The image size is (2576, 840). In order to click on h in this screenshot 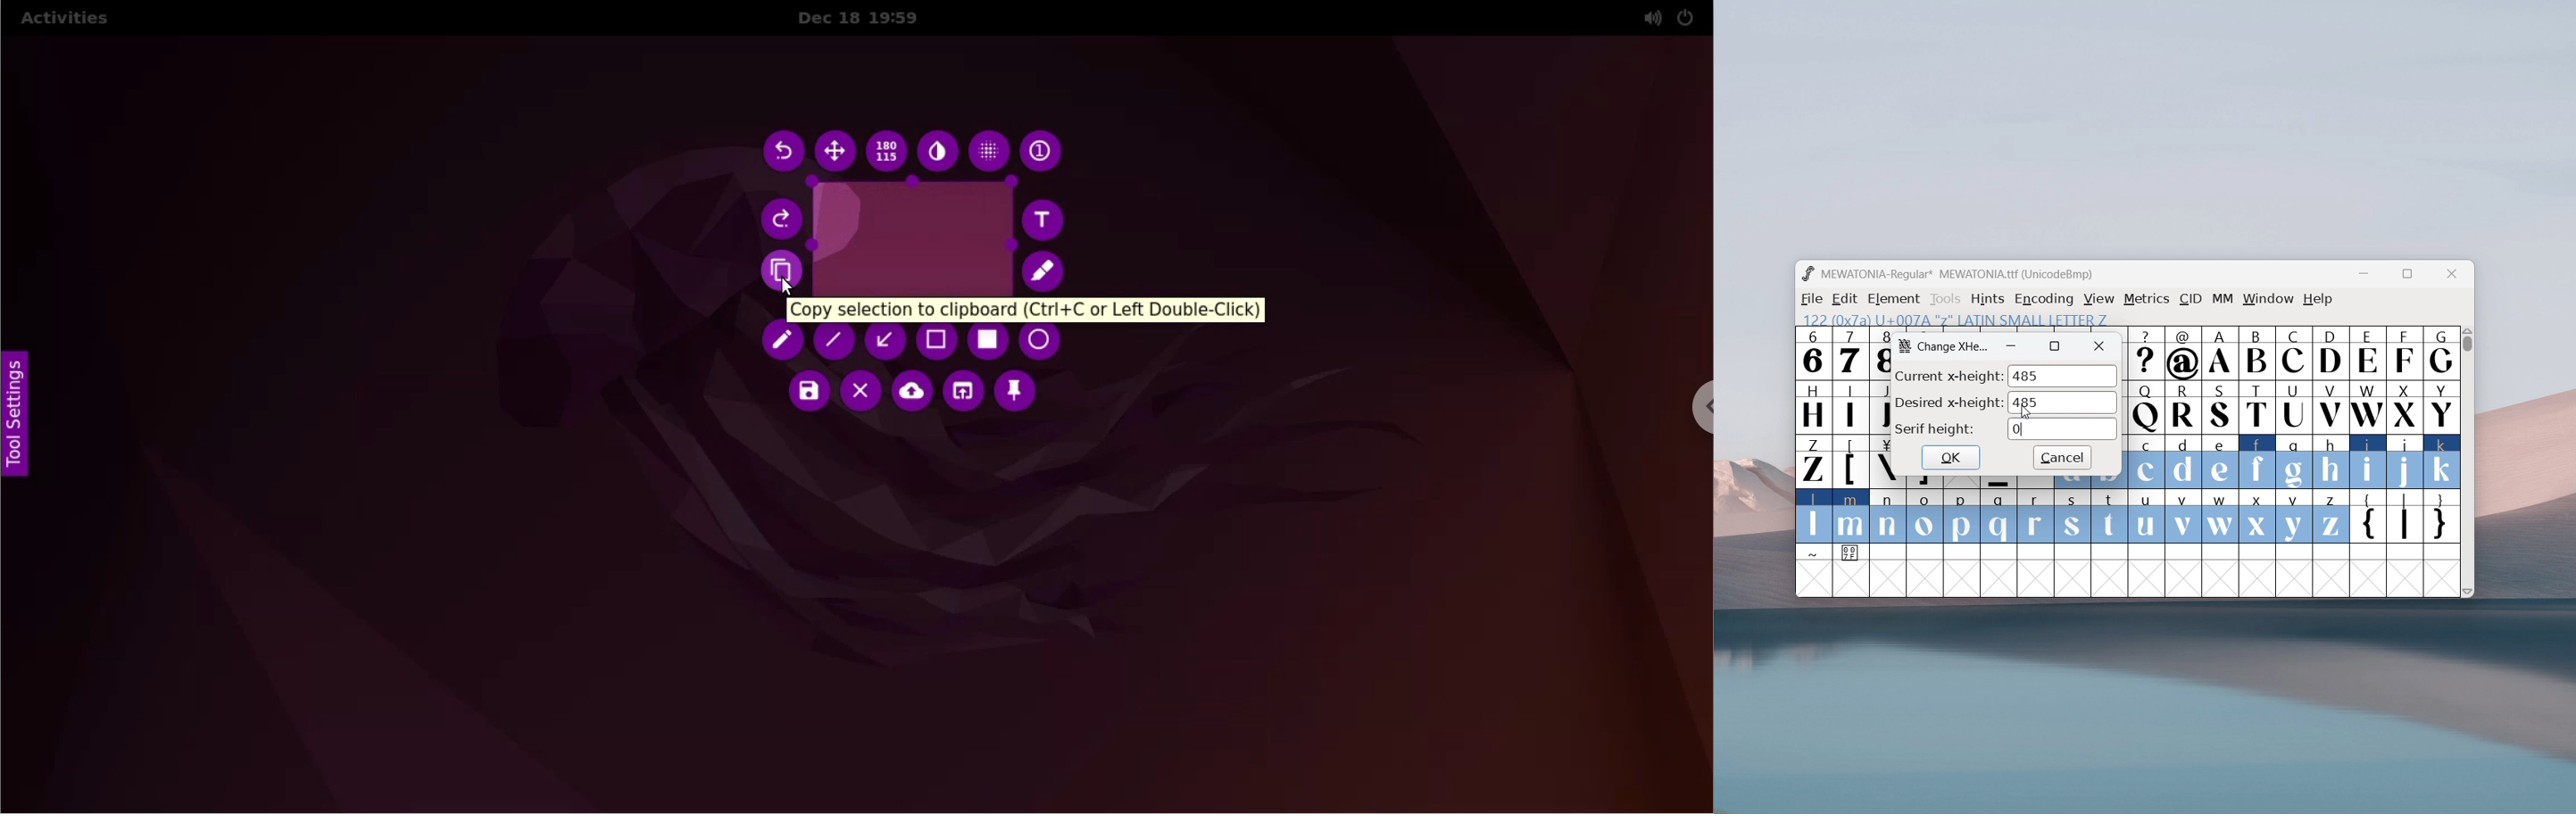, I will do `click(2330, 460)`.